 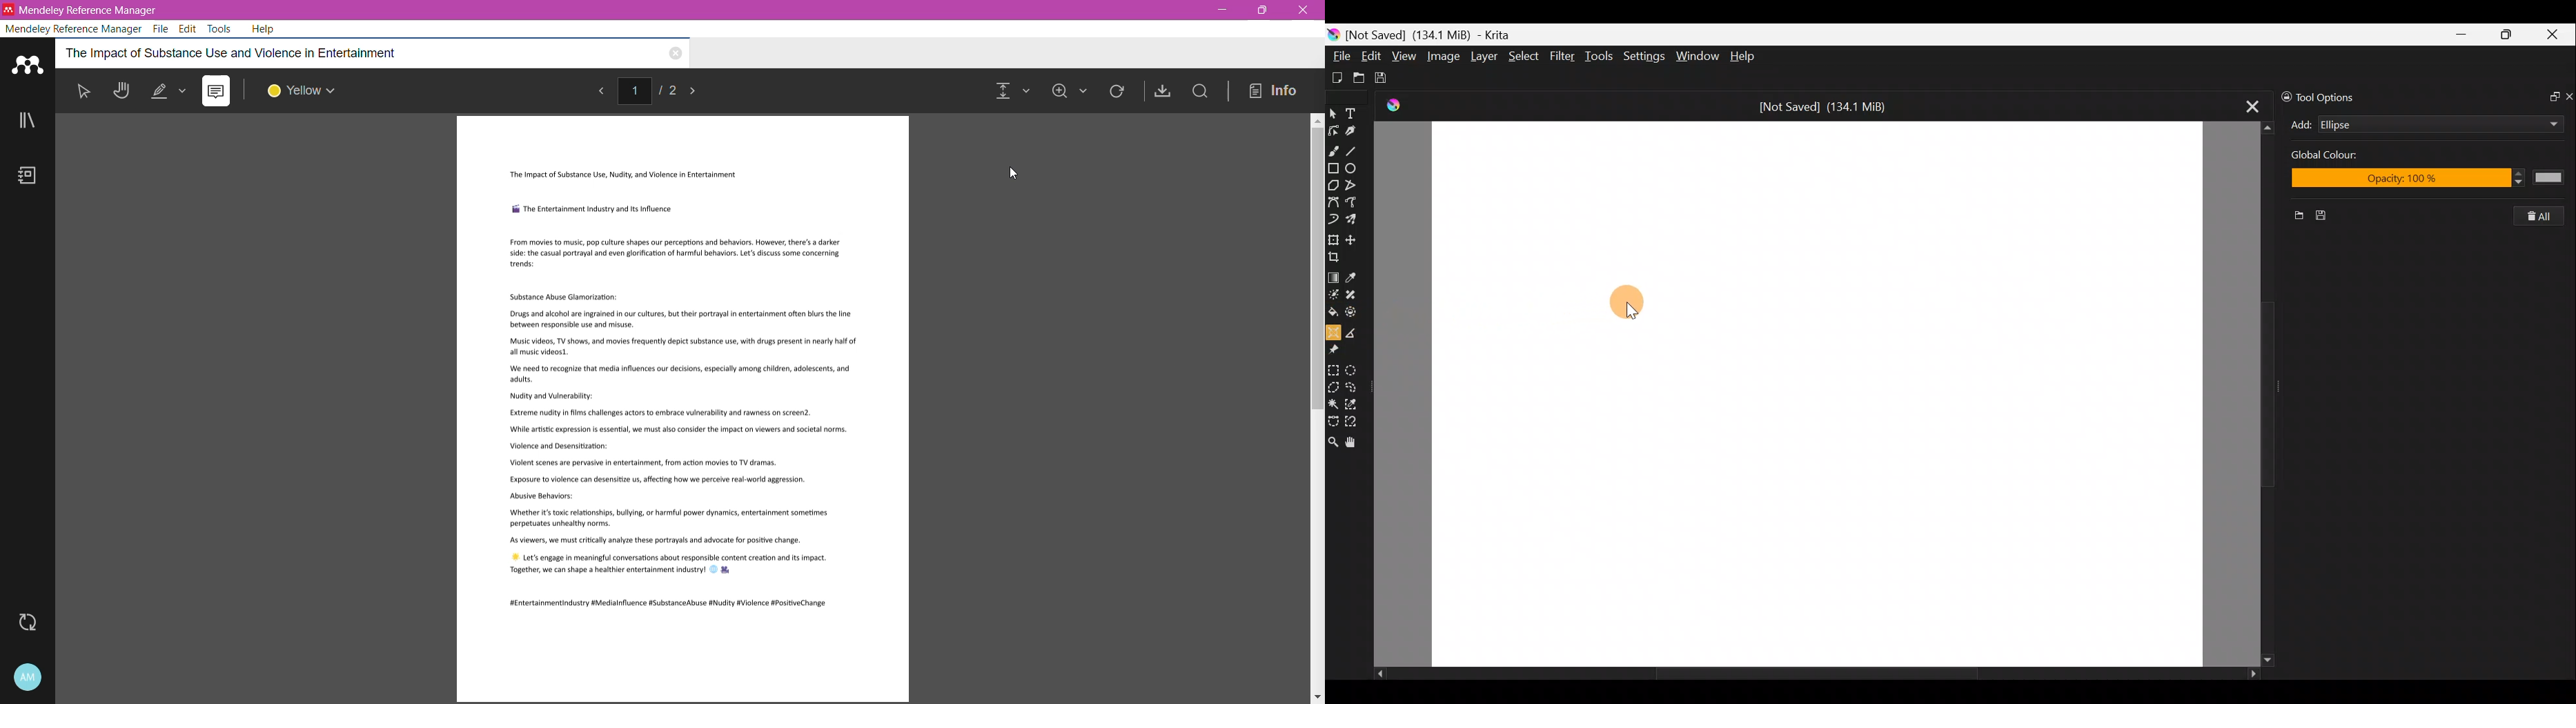 What do you see at coordinates (1357, 297) in the screenshot?
I see `Smart patch tool` at bounding box center [1357, 297].